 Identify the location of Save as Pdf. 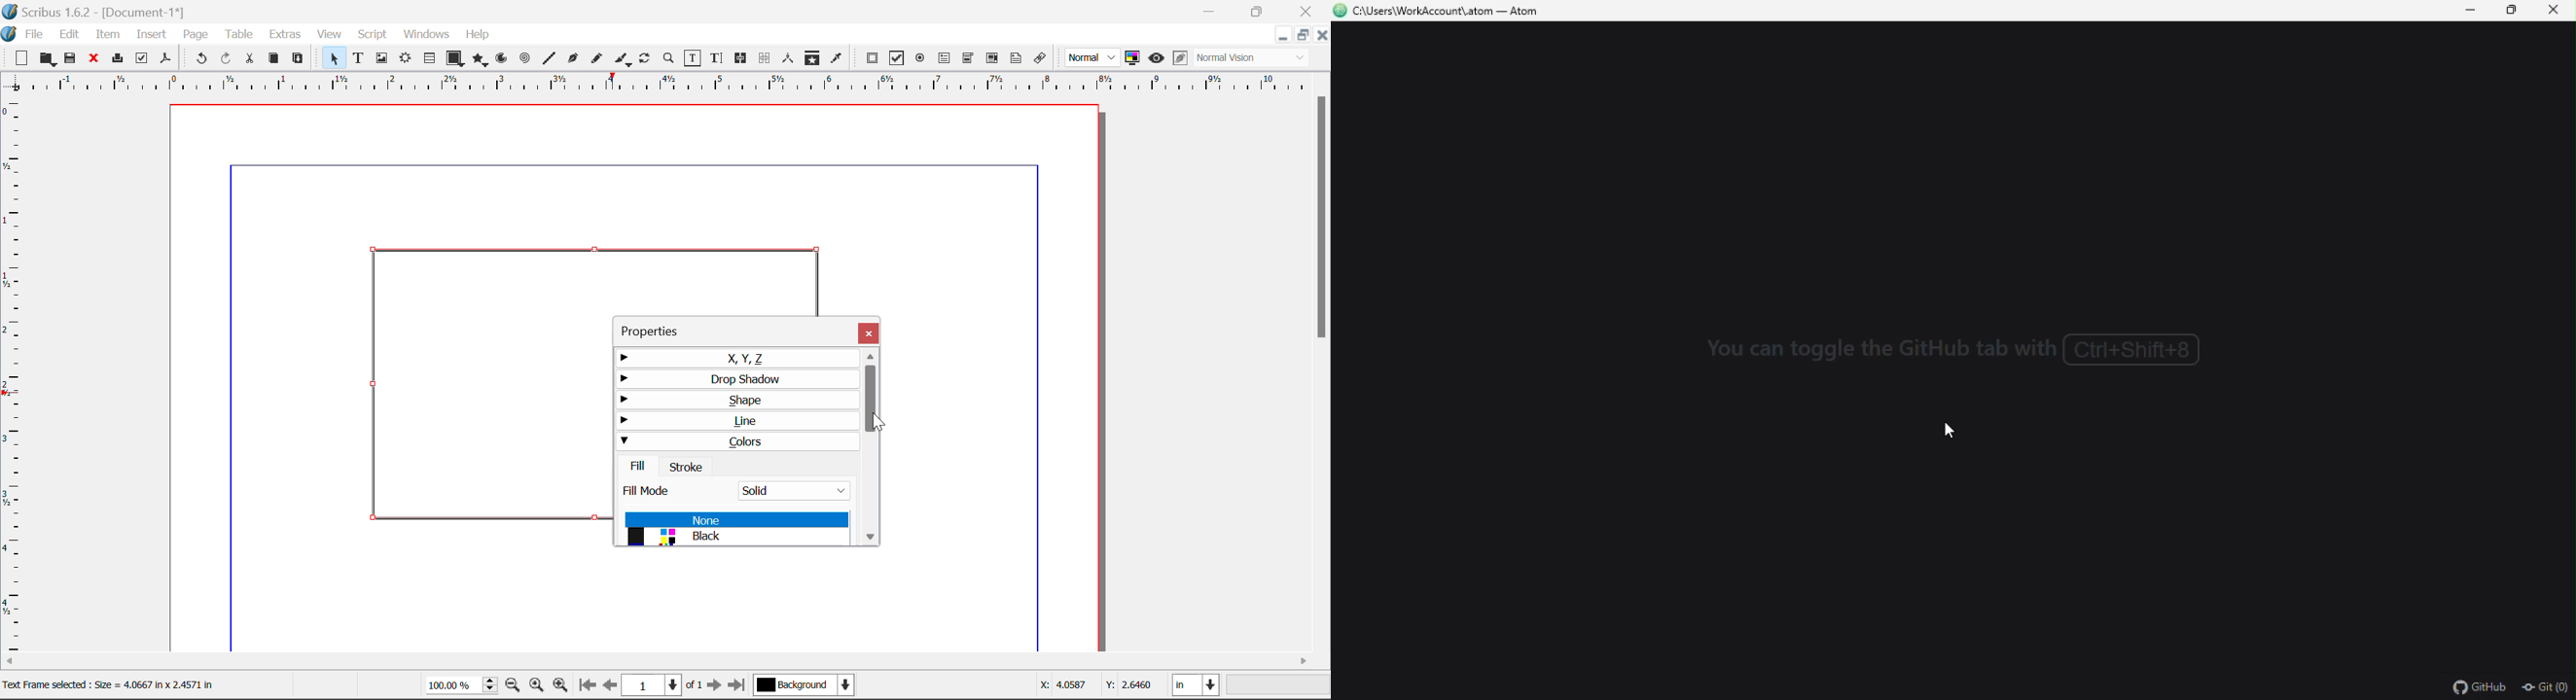
(166, 59).